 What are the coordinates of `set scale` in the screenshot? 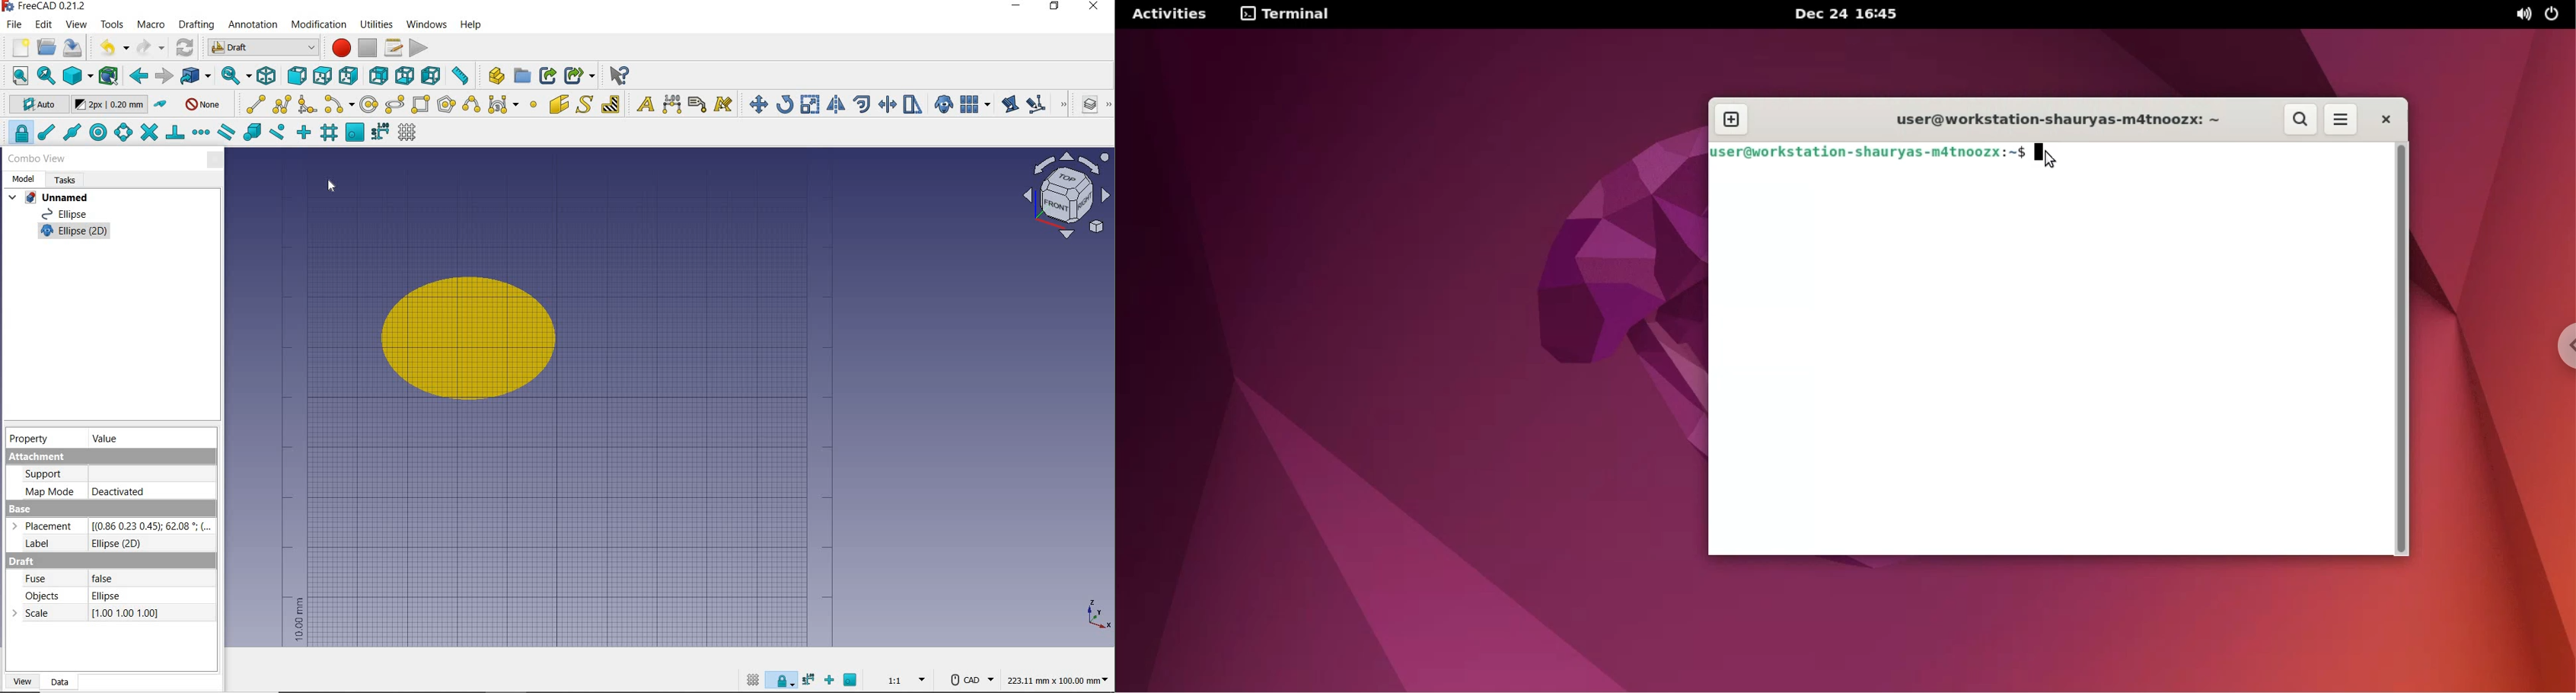 It's located at (902, 680).